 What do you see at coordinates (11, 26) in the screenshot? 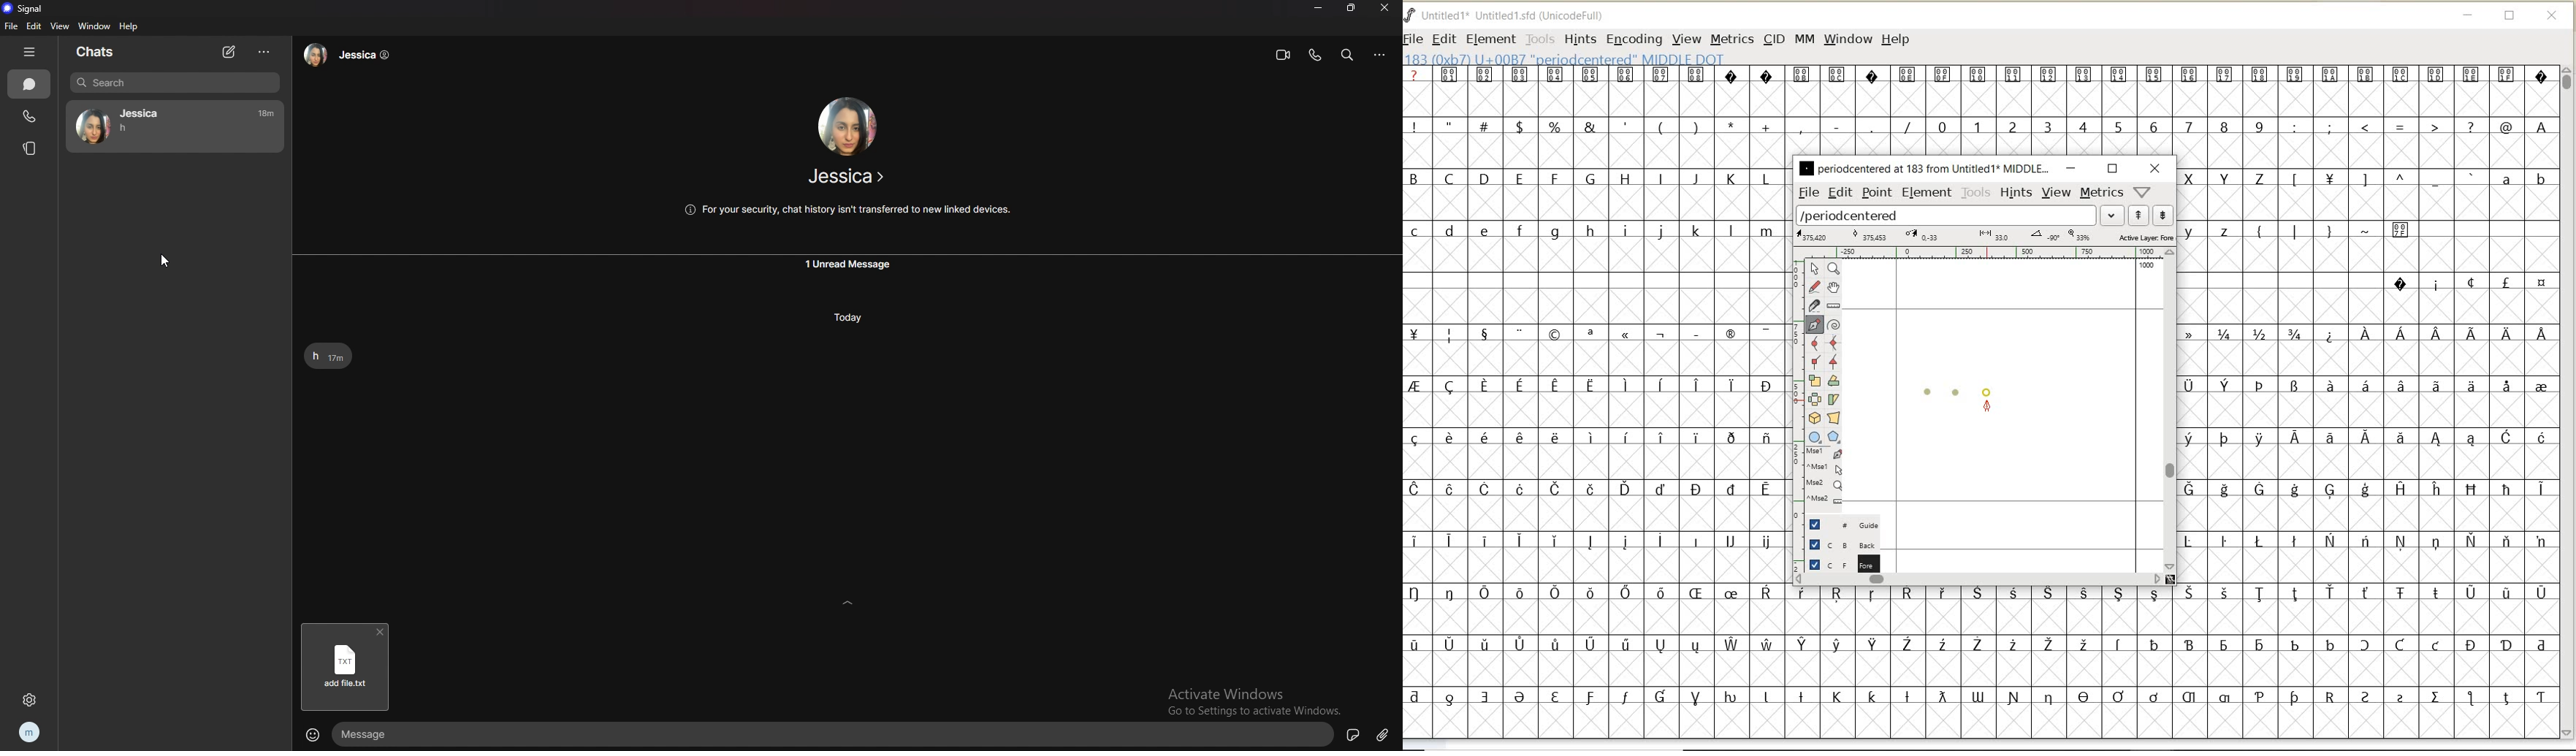
I see `file` at bounding box center [11, 26].